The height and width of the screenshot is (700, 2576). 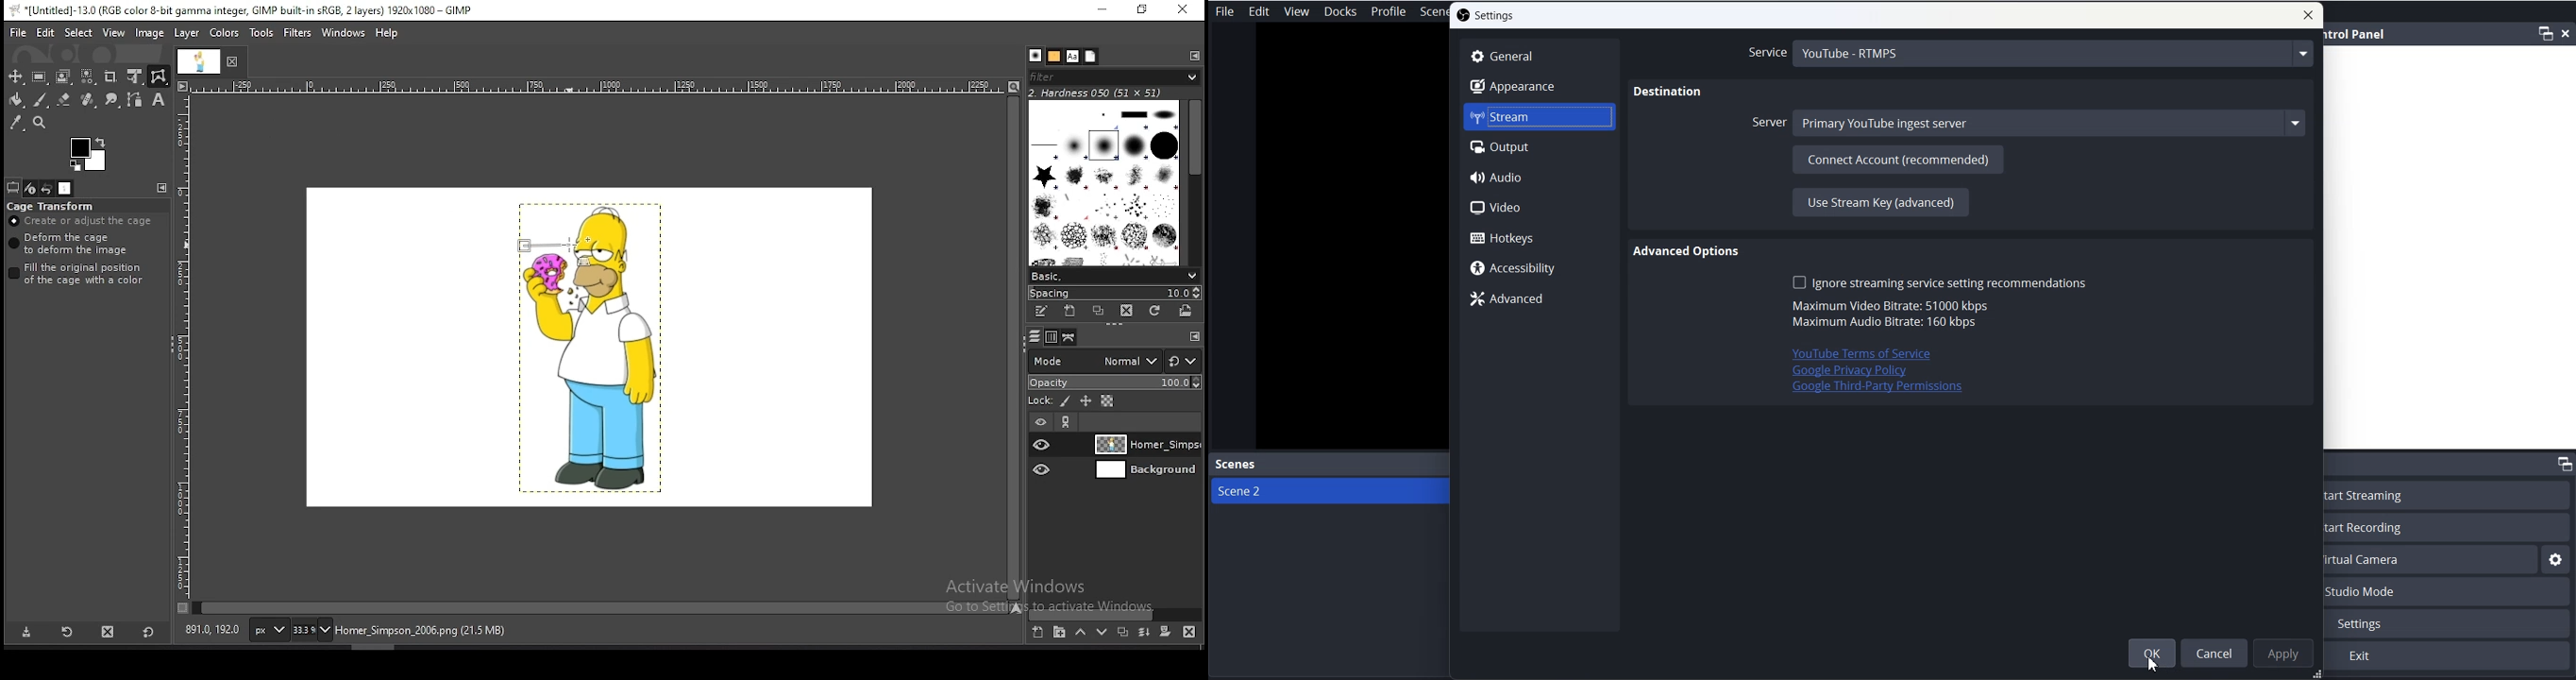 I want to click on View, so click(x=1297, y=11).